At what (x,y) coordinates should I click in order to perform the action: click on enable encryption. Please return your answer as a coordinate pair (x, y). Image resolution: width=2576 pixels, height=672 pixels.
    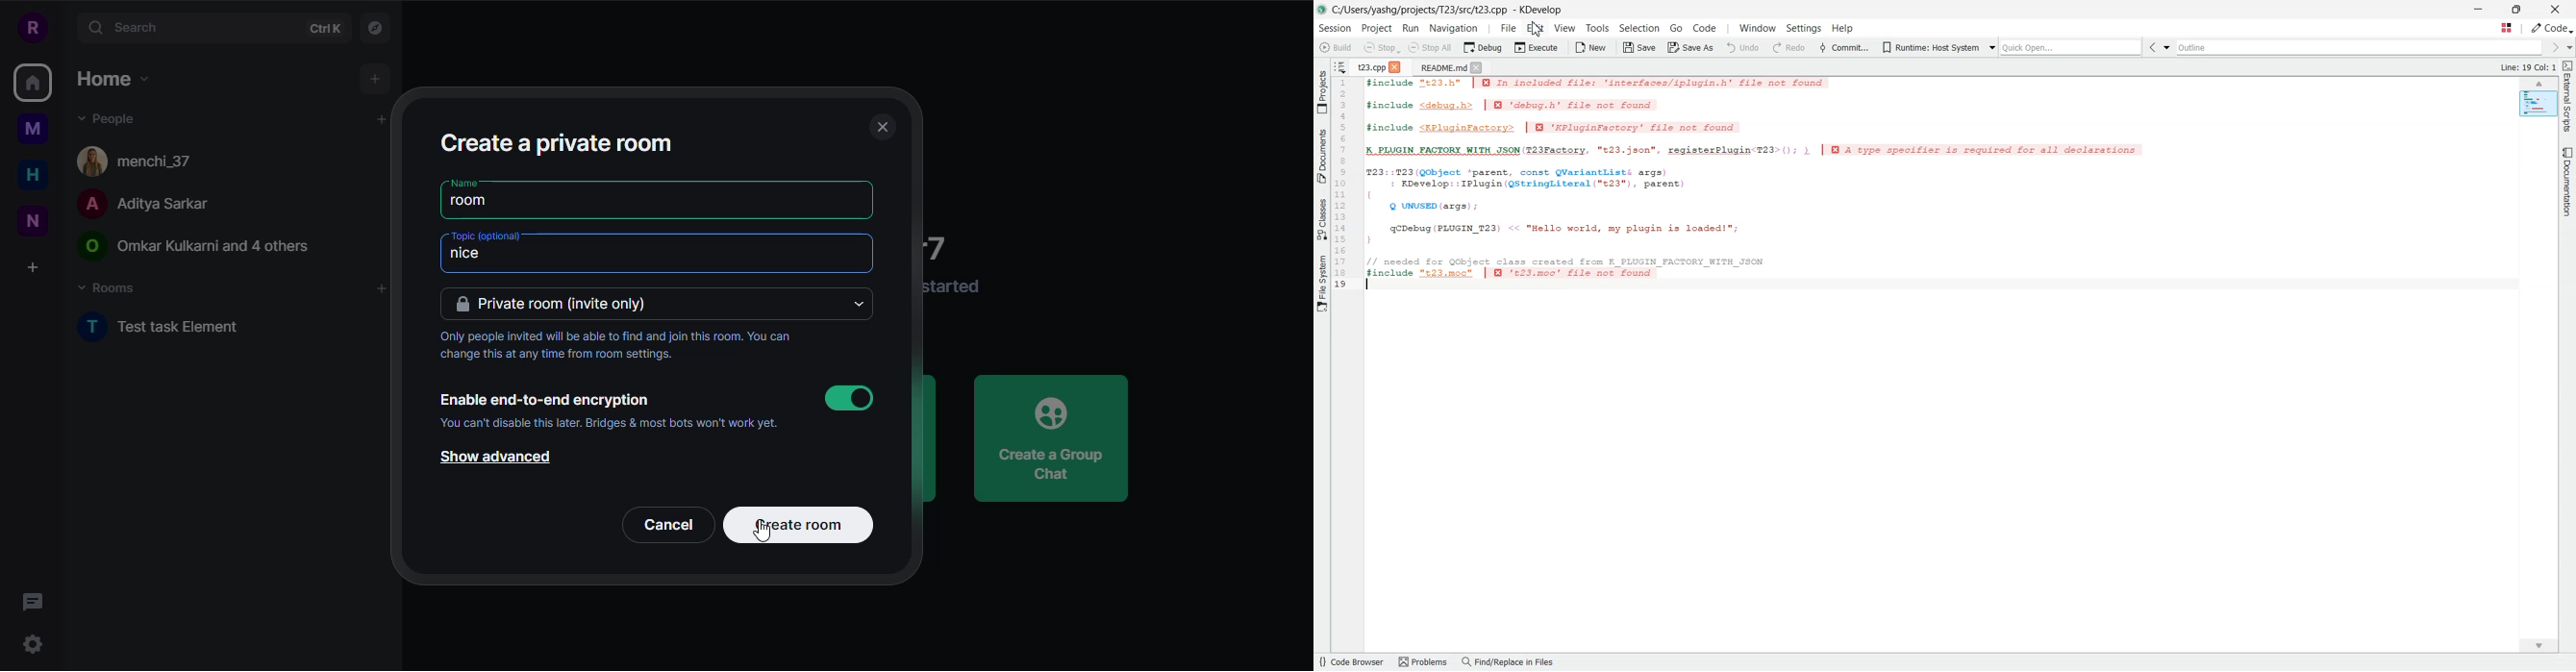
    Looking at the image, I should click on (543, 400).